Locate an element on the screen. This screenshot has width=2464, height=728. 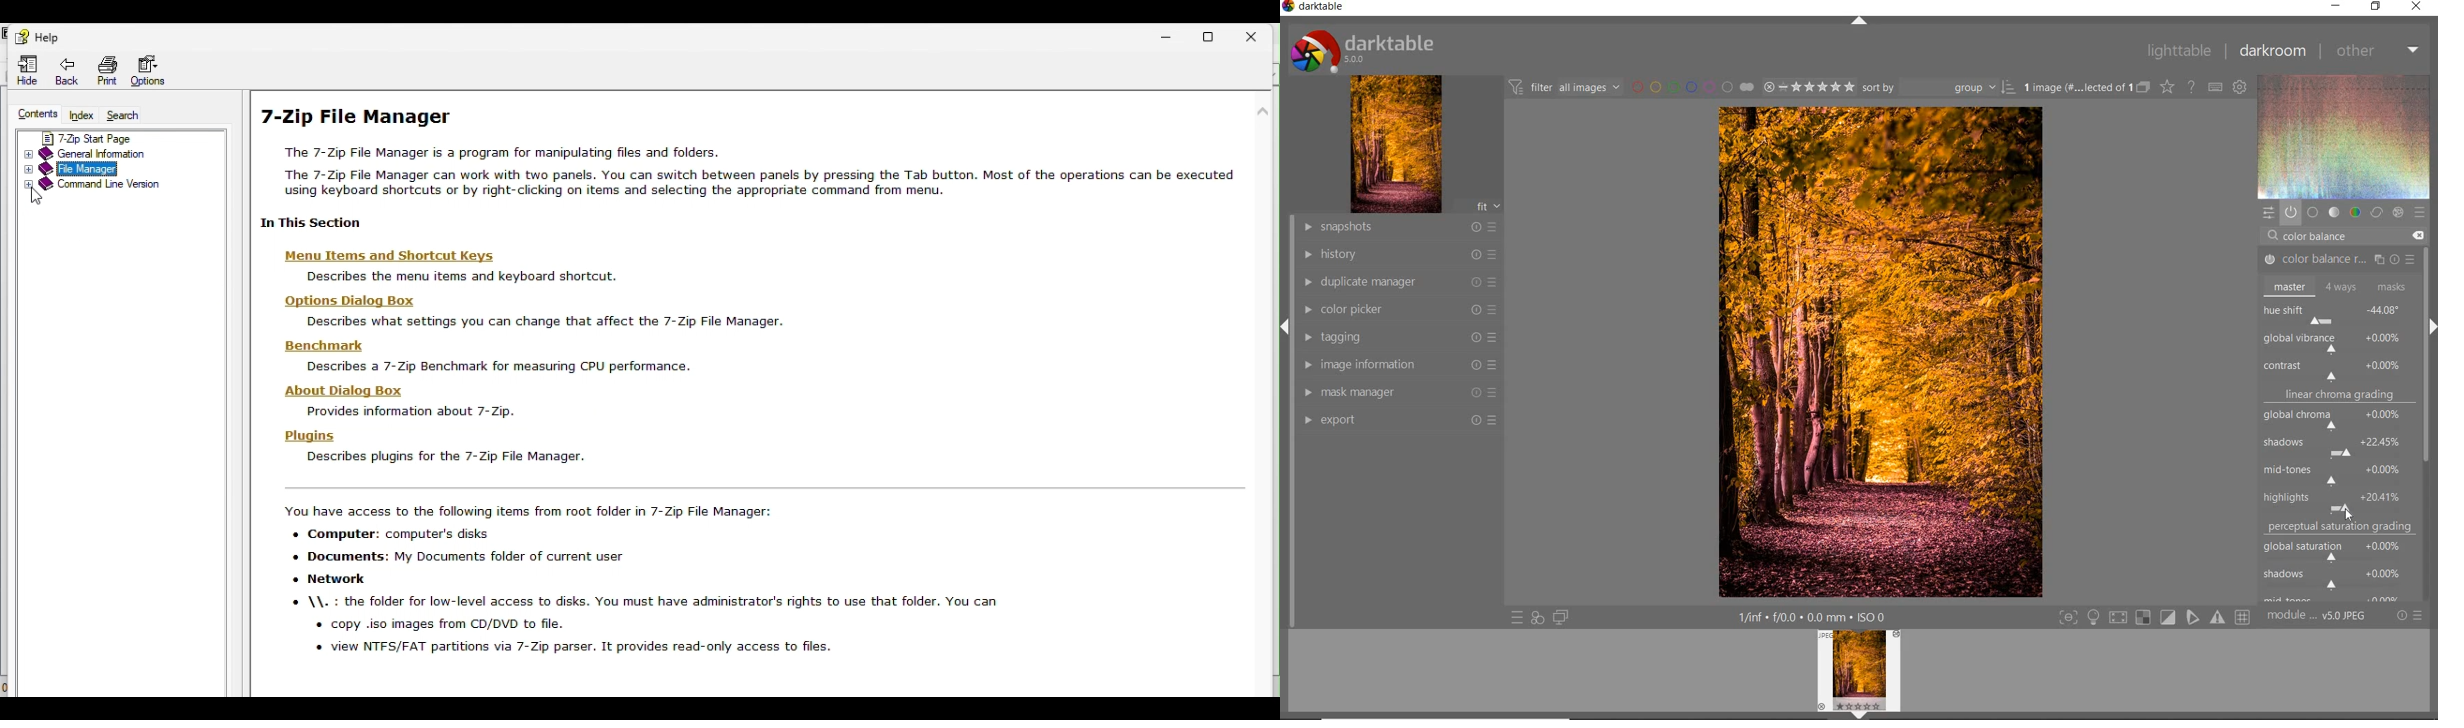
expand/collapse is located at coordinates (1857, 21).